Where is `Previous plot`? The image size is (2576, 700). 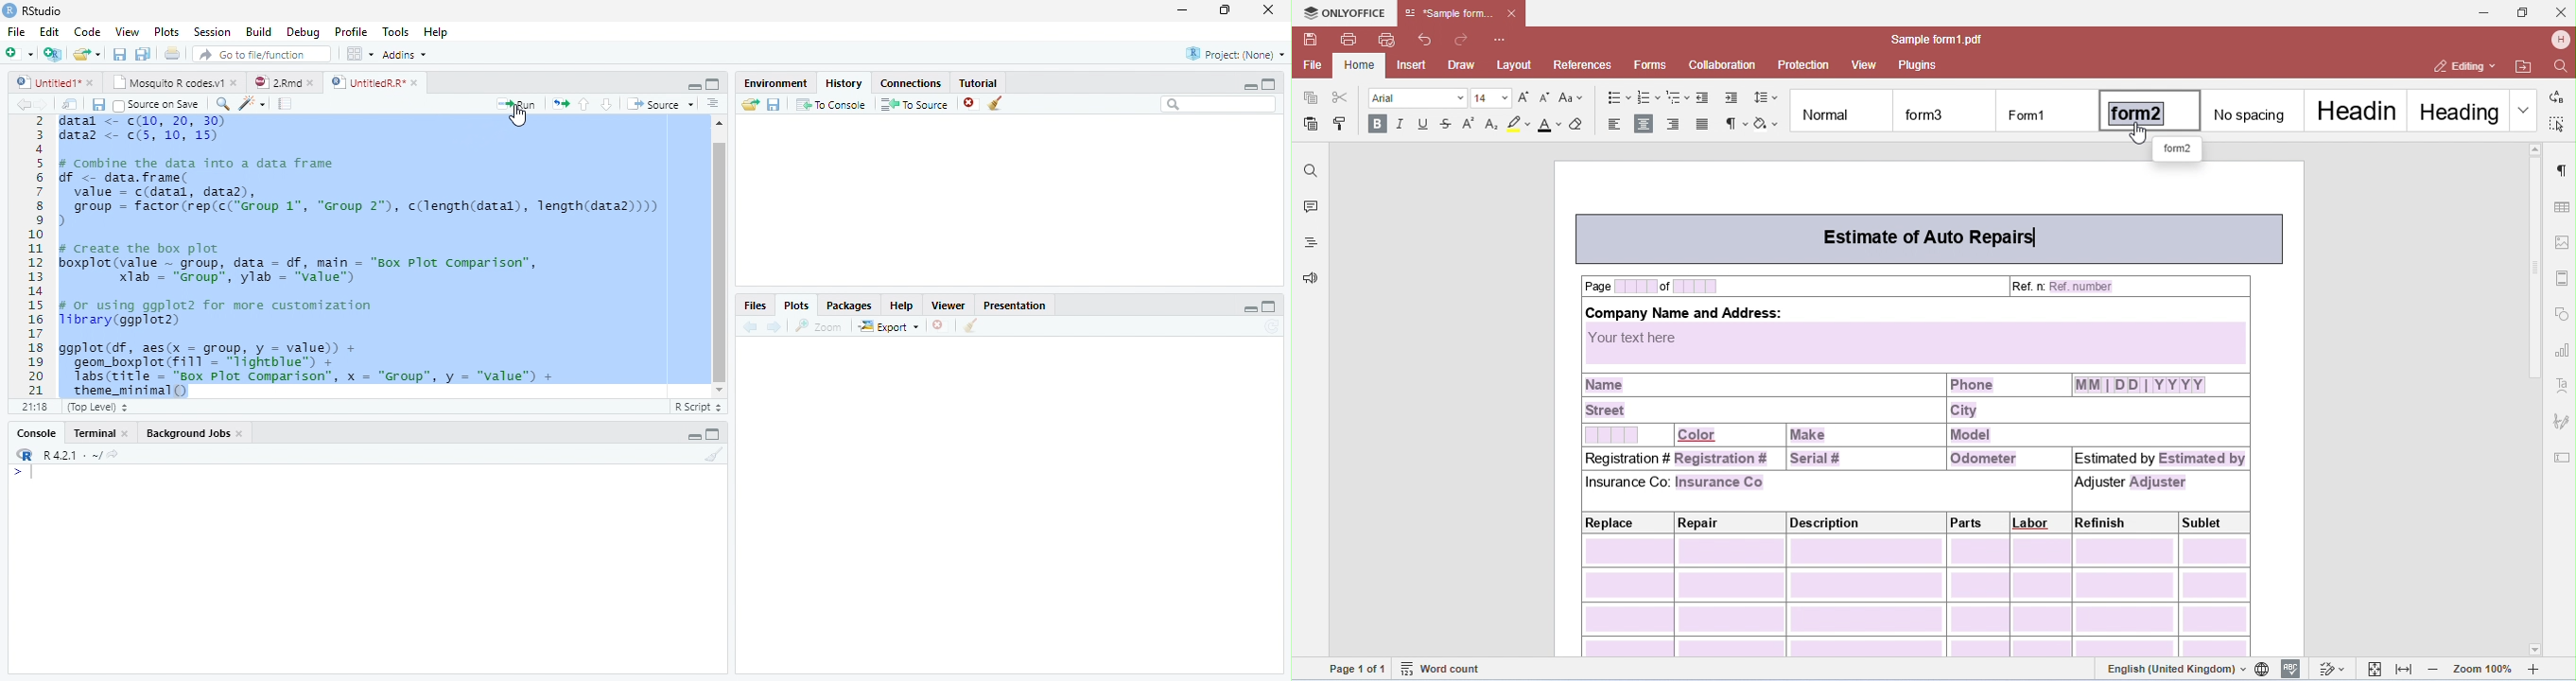 Previous plot is located at coordinates (750, 326).